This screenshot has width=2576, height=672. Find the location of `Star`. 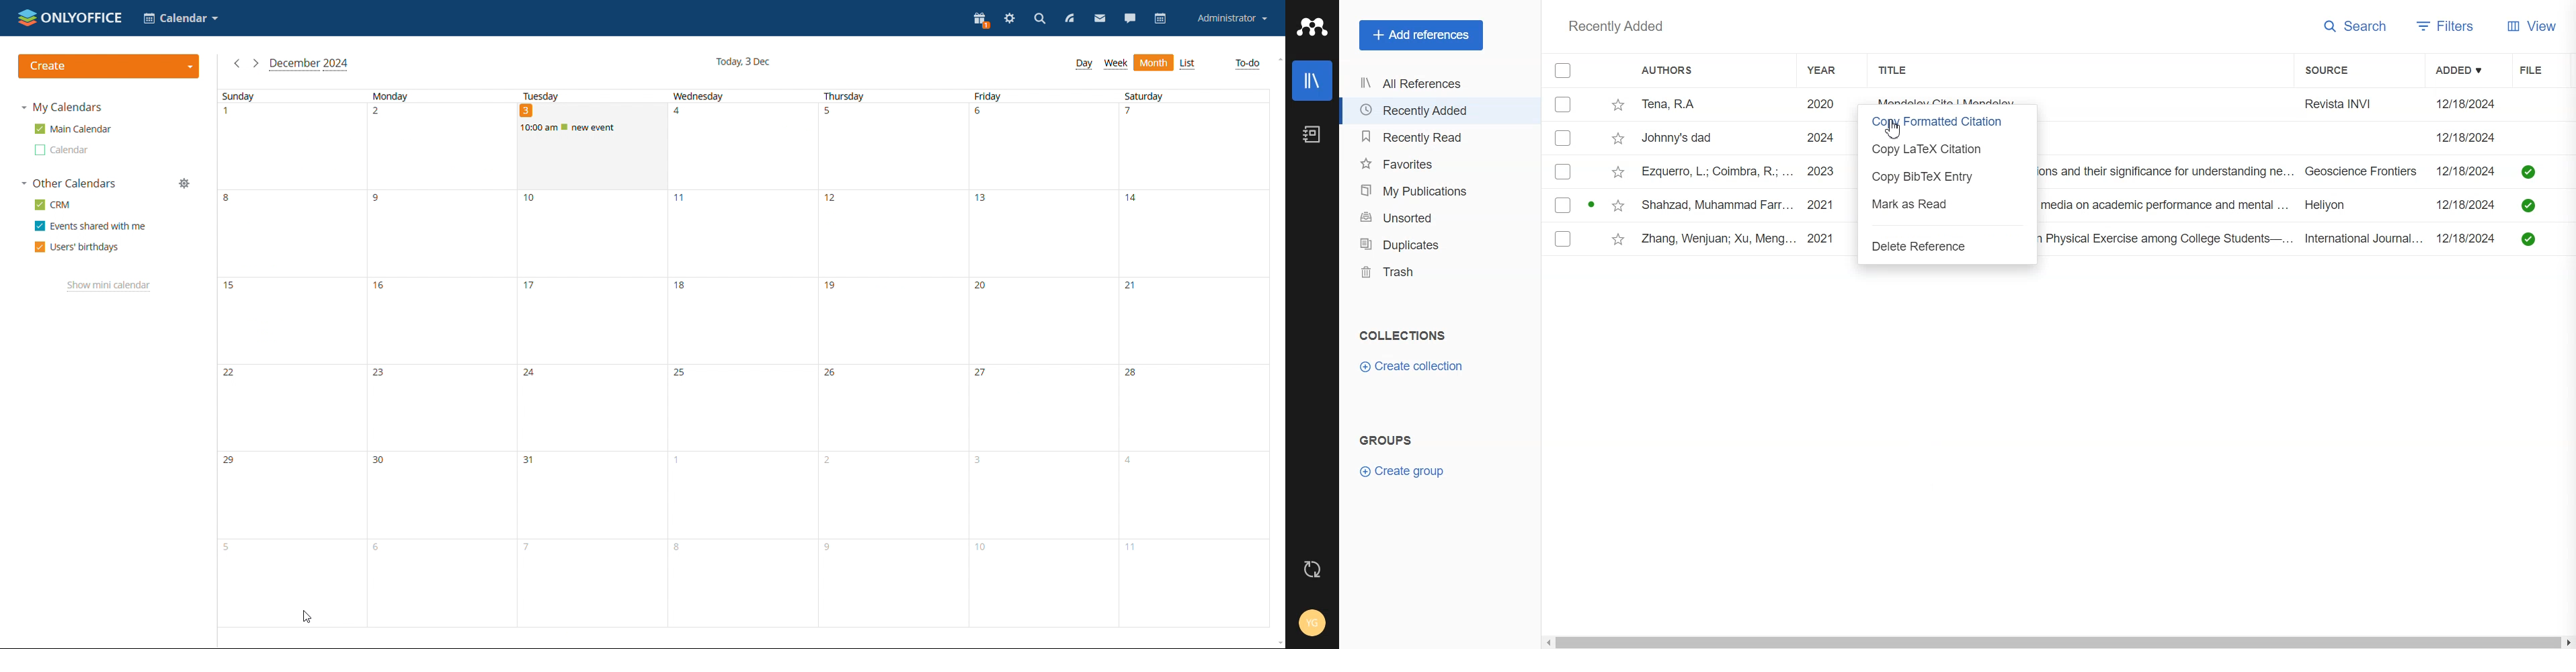

Star is located at coordinates (1619, 239).